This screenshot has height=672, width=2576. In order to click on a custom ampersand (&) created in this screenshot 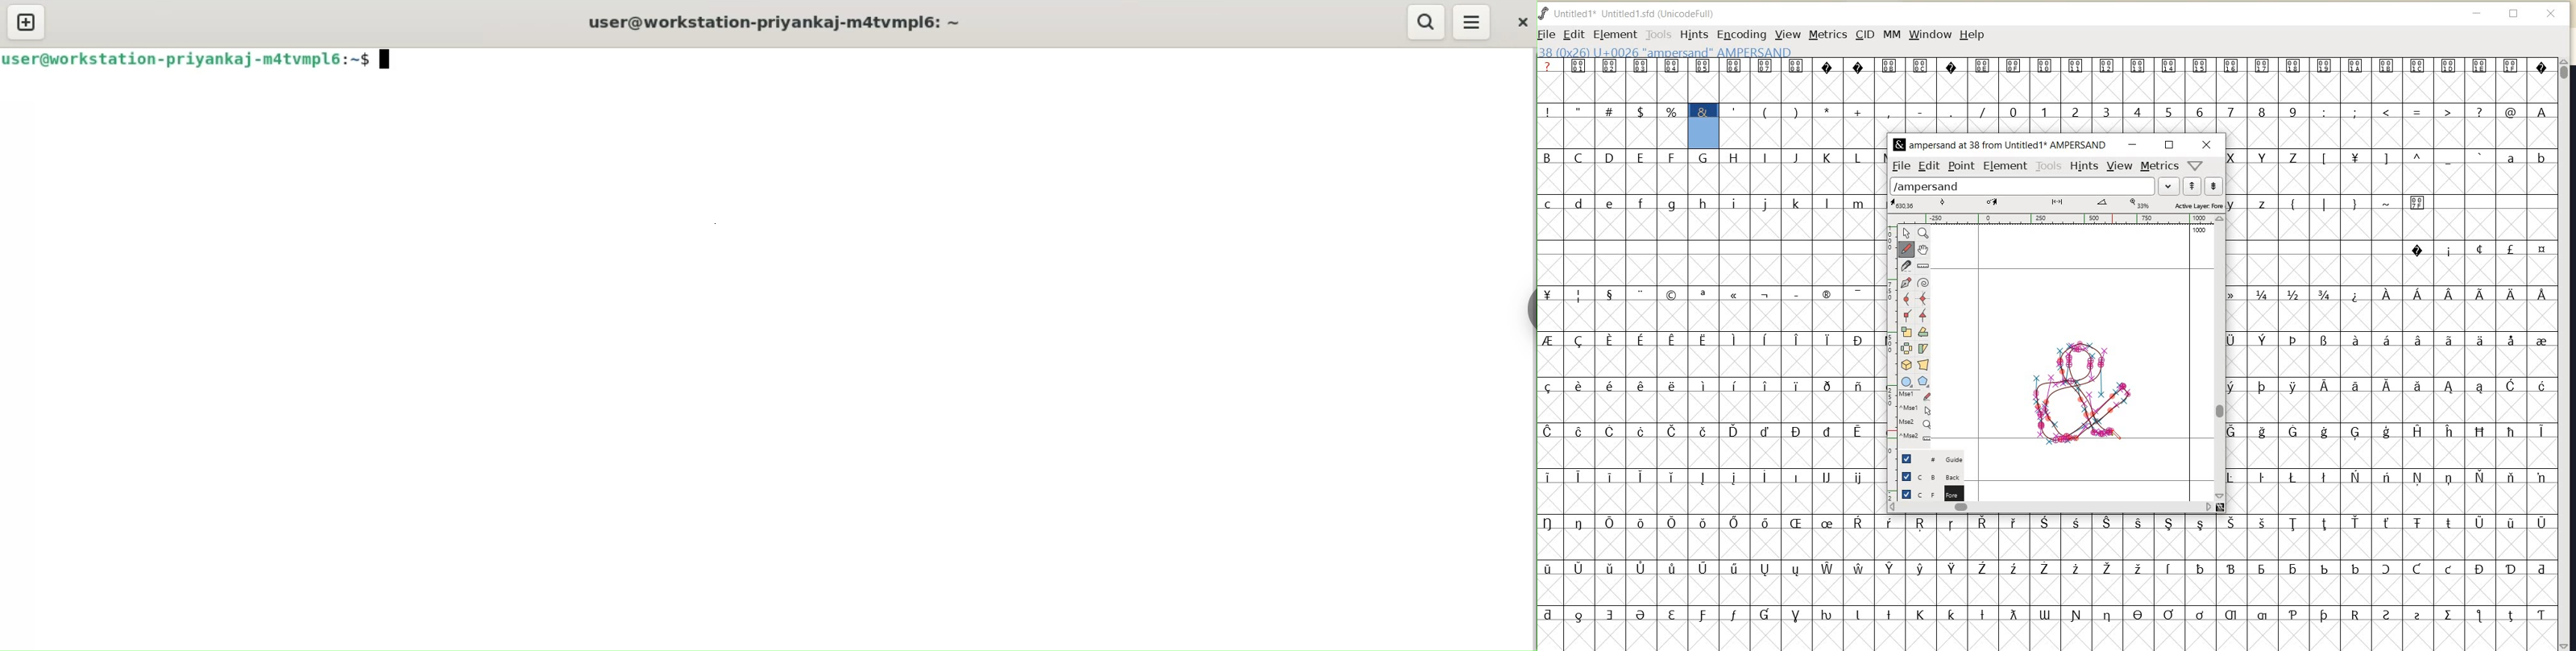, I will do `click(2083, 388)`.